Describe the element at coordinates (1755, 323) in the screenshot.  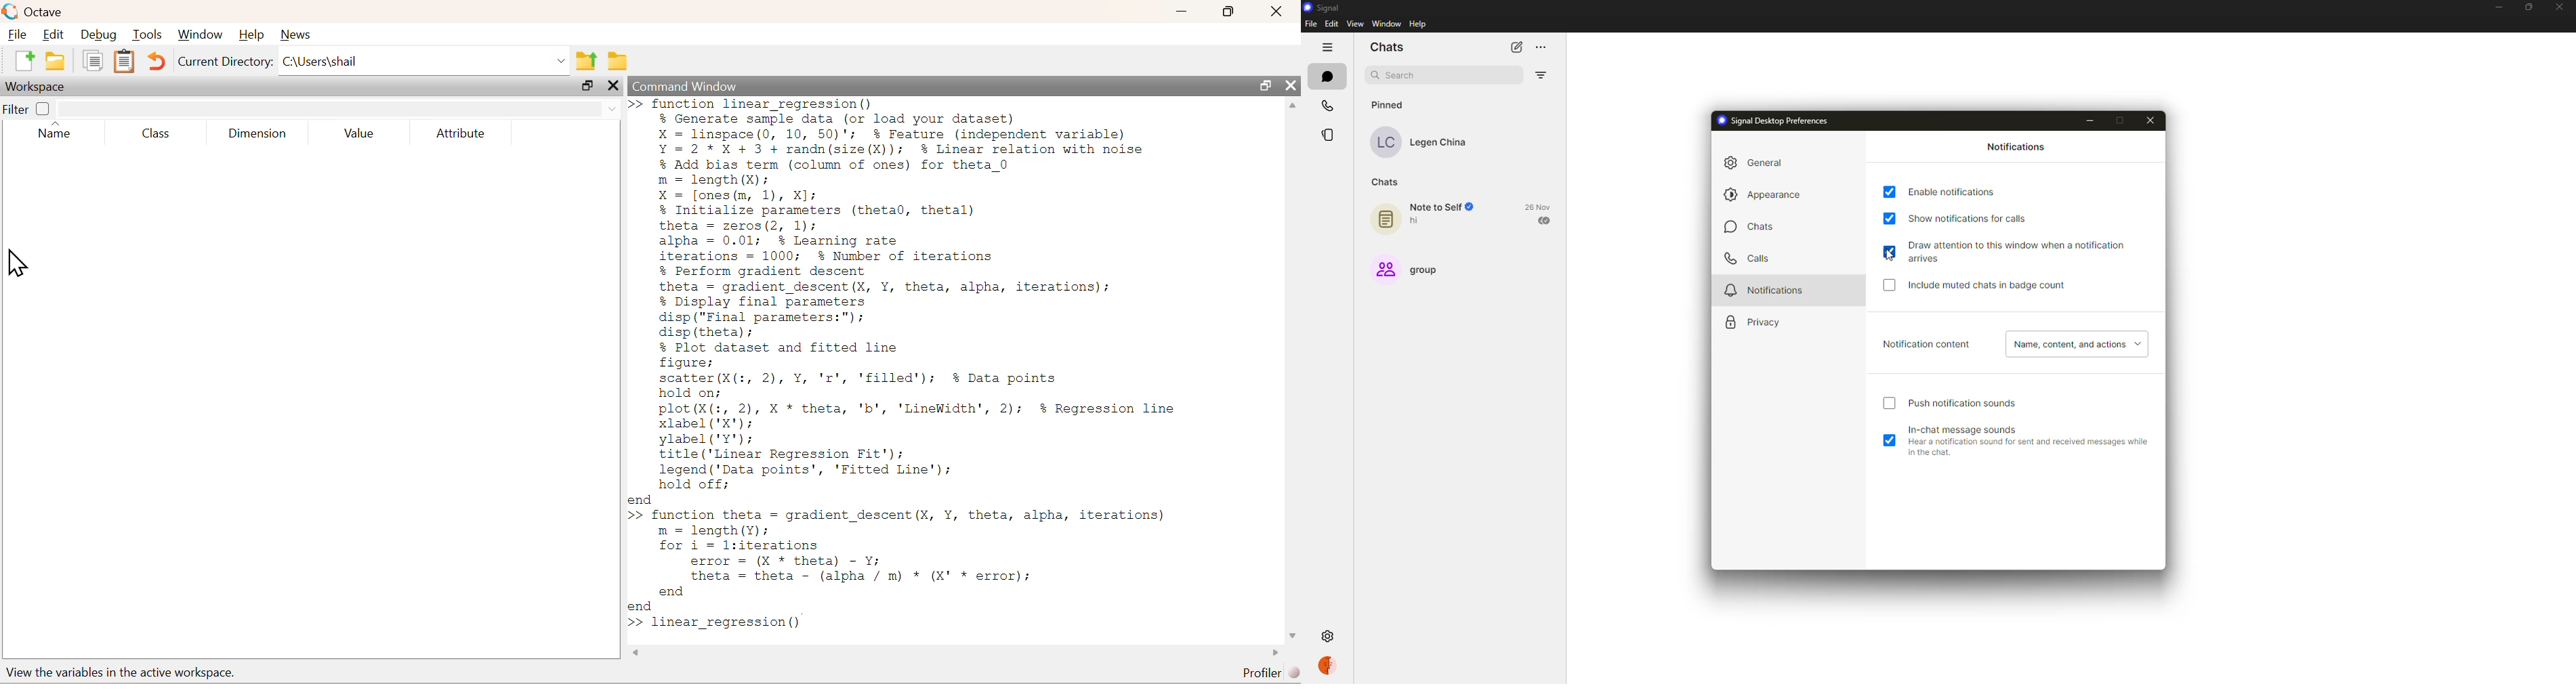
I see `privacy` at that location.